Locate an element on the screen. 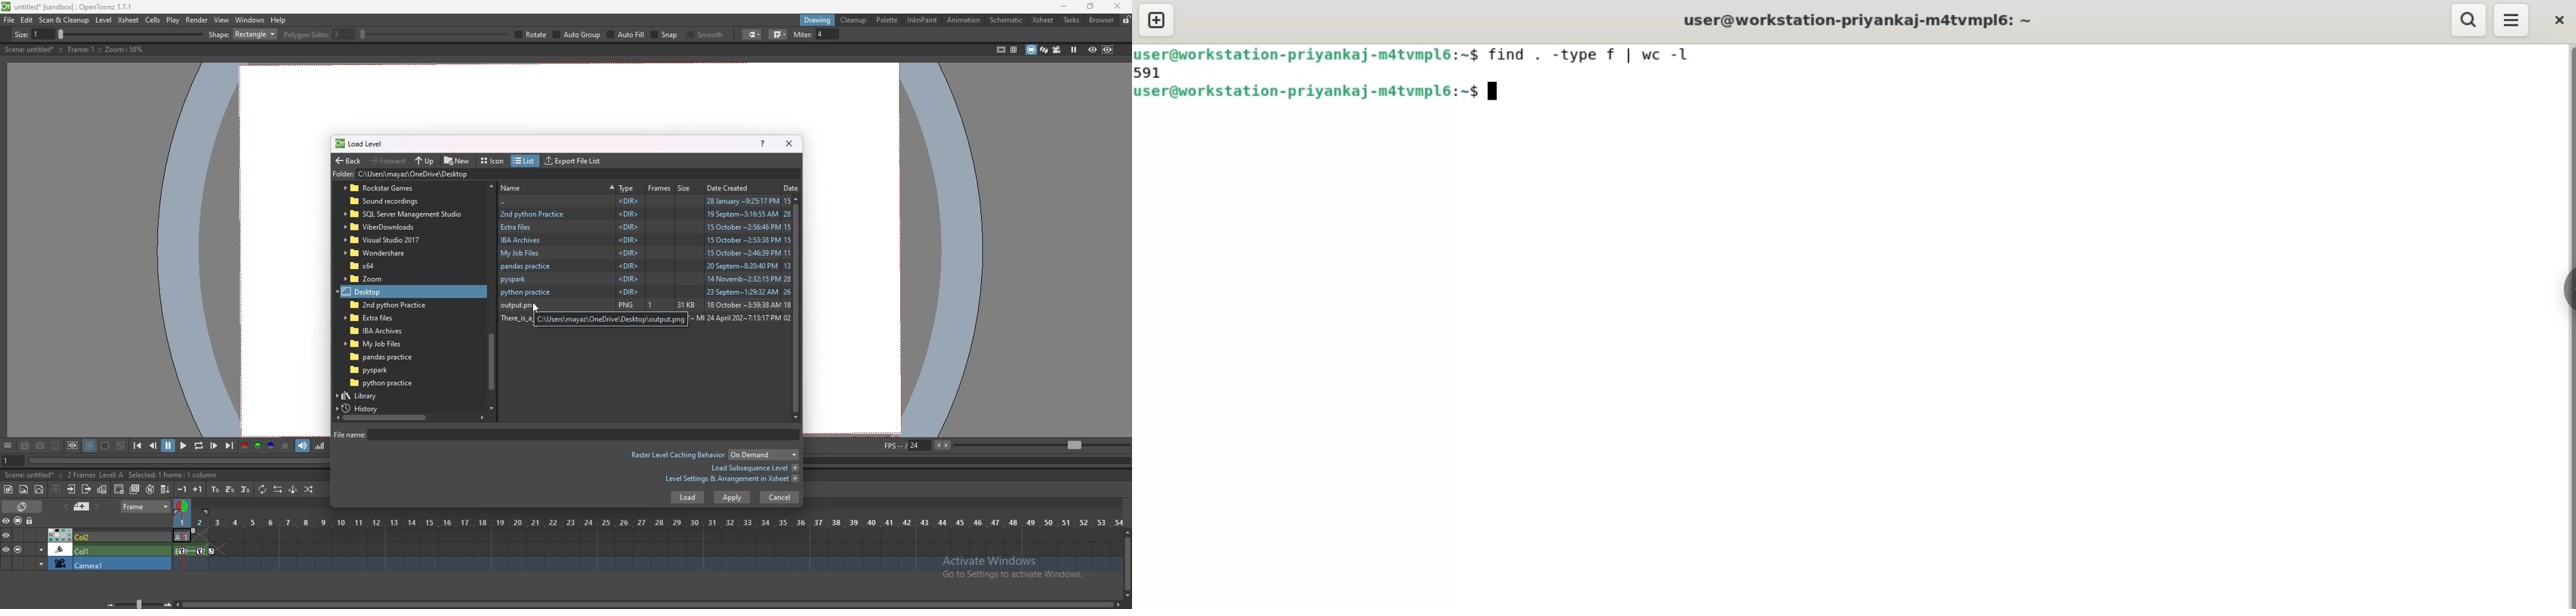 This screenshot has width=2576, height=616. cancel is located at coordinates (780, 497).